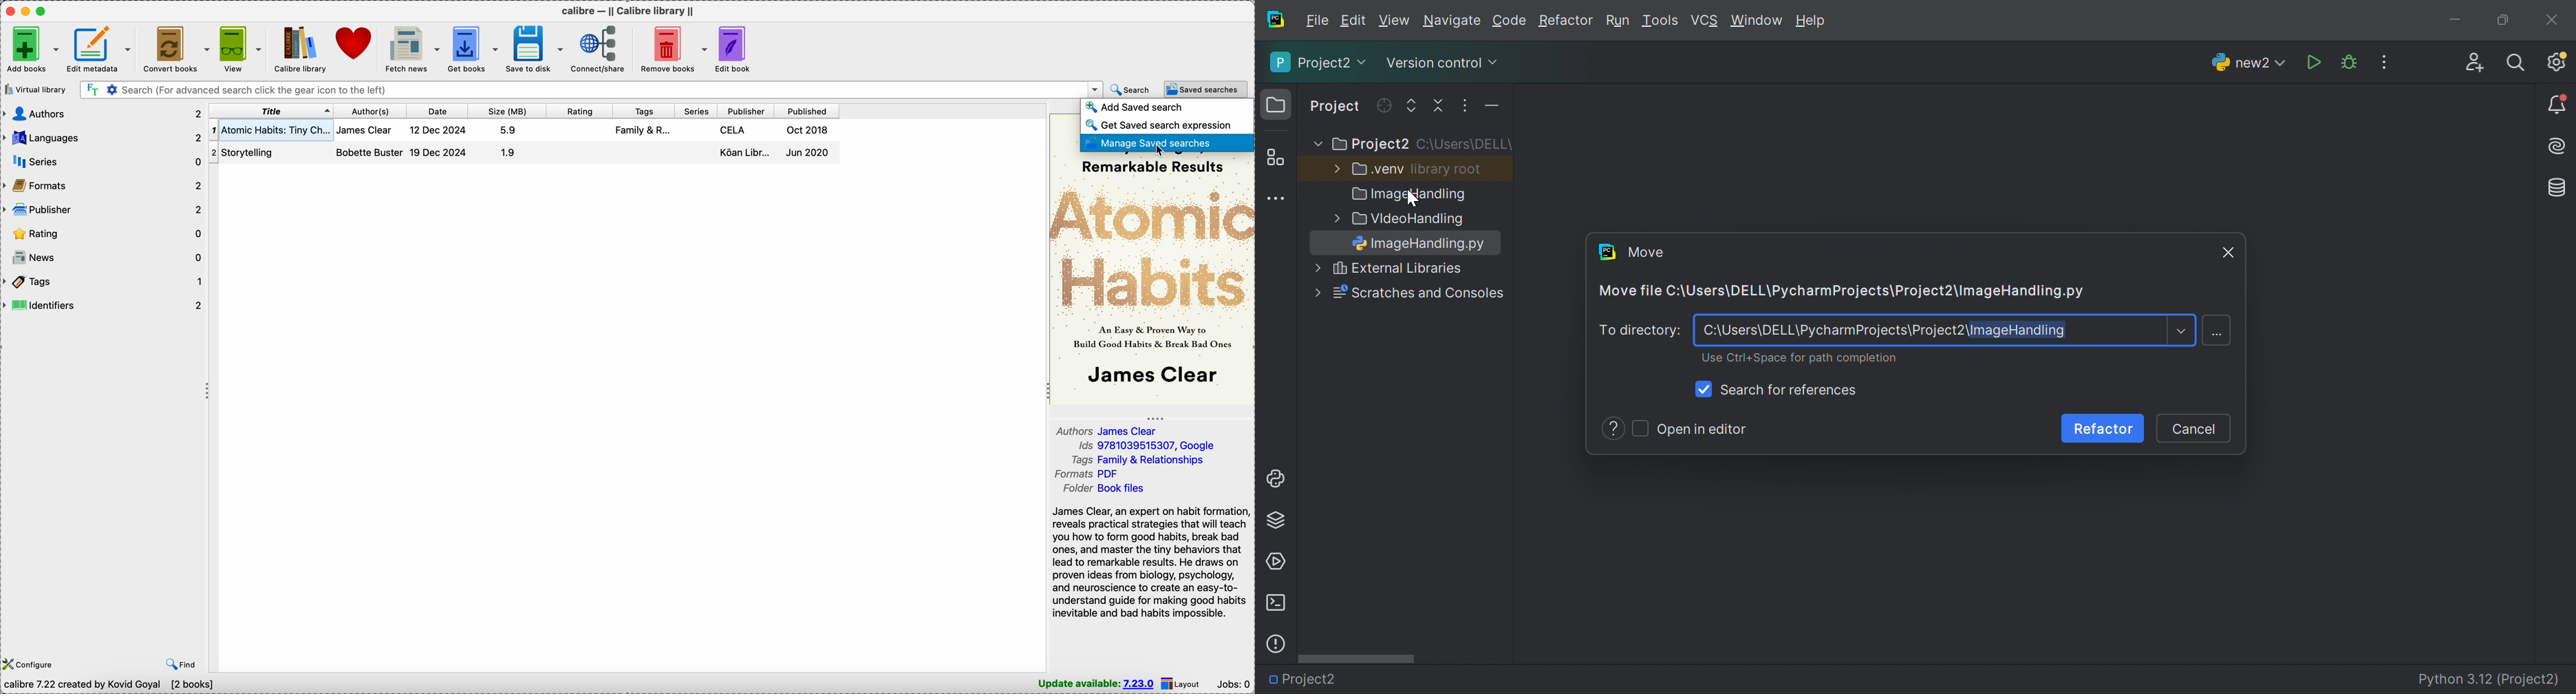 Image resolution: width=2576 pixels, height=700 pixels. What do you see at coordinates (2558, 189) in the screenshot?
I see `Database` at bounding box center [2558, 189].